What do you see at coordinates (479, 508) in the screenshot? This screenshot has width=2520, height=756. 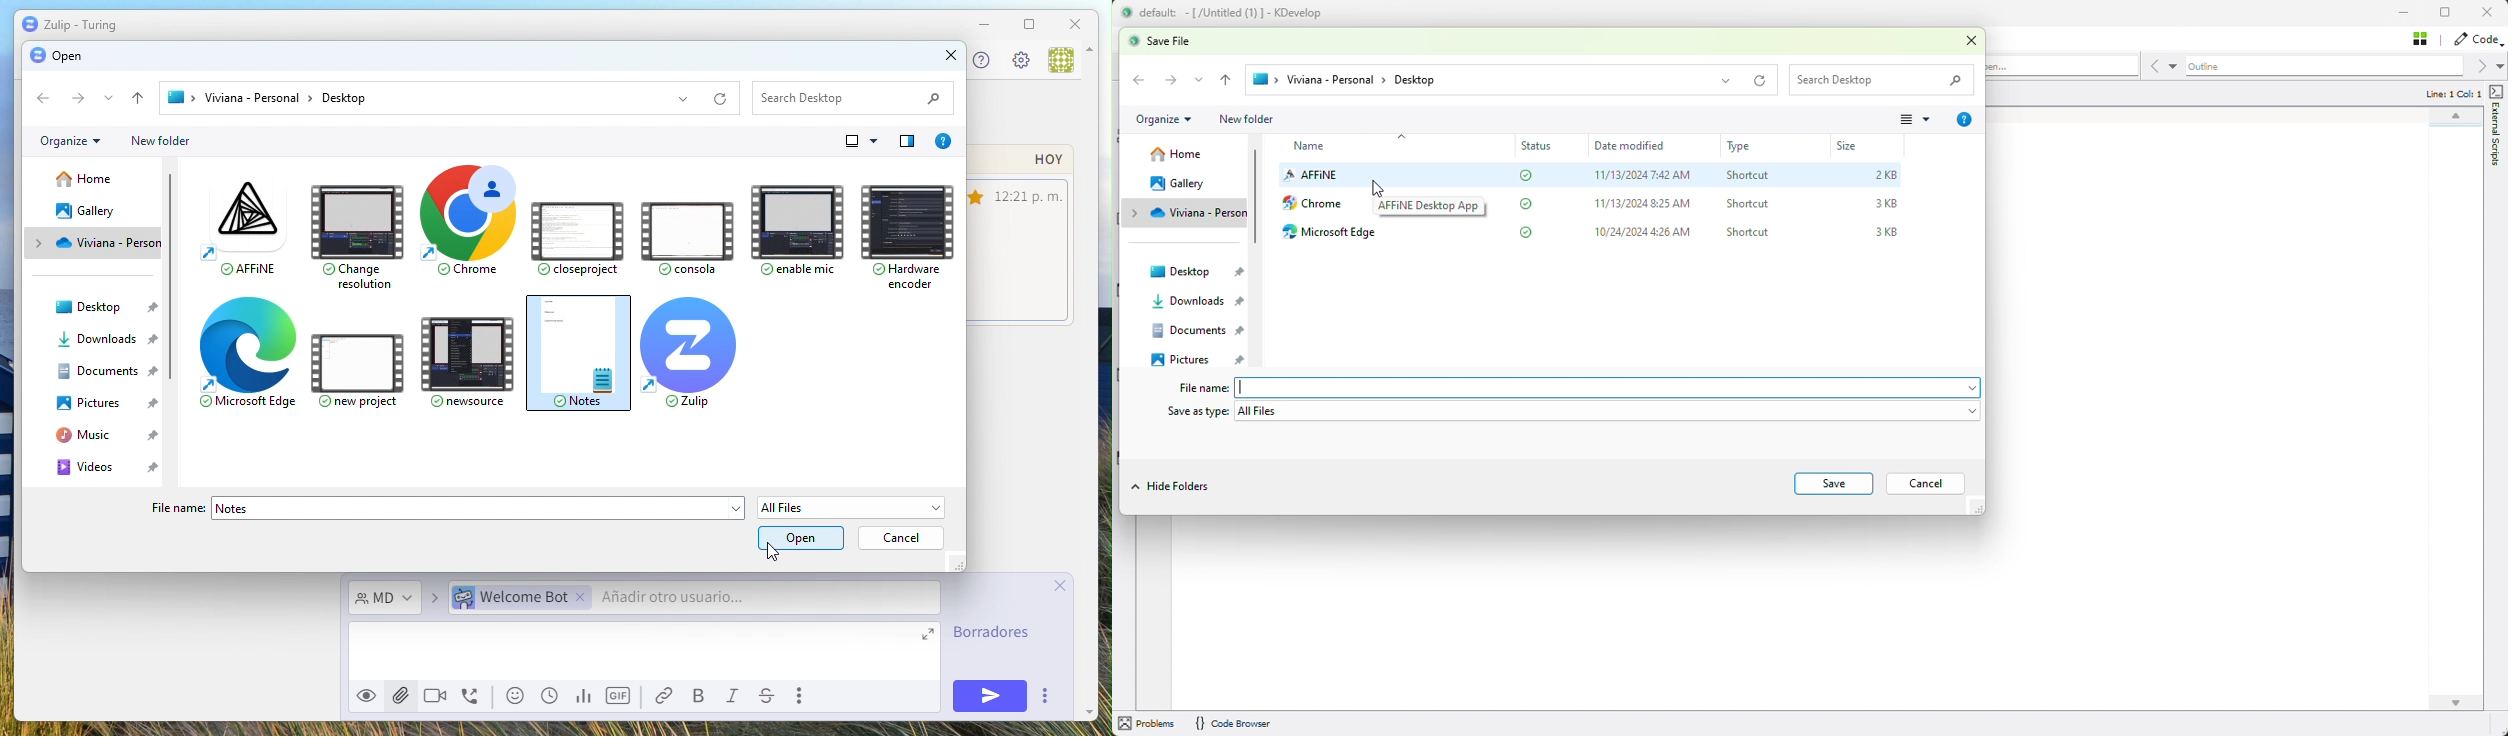 I see `Notes` at bounding box center [479, 508].